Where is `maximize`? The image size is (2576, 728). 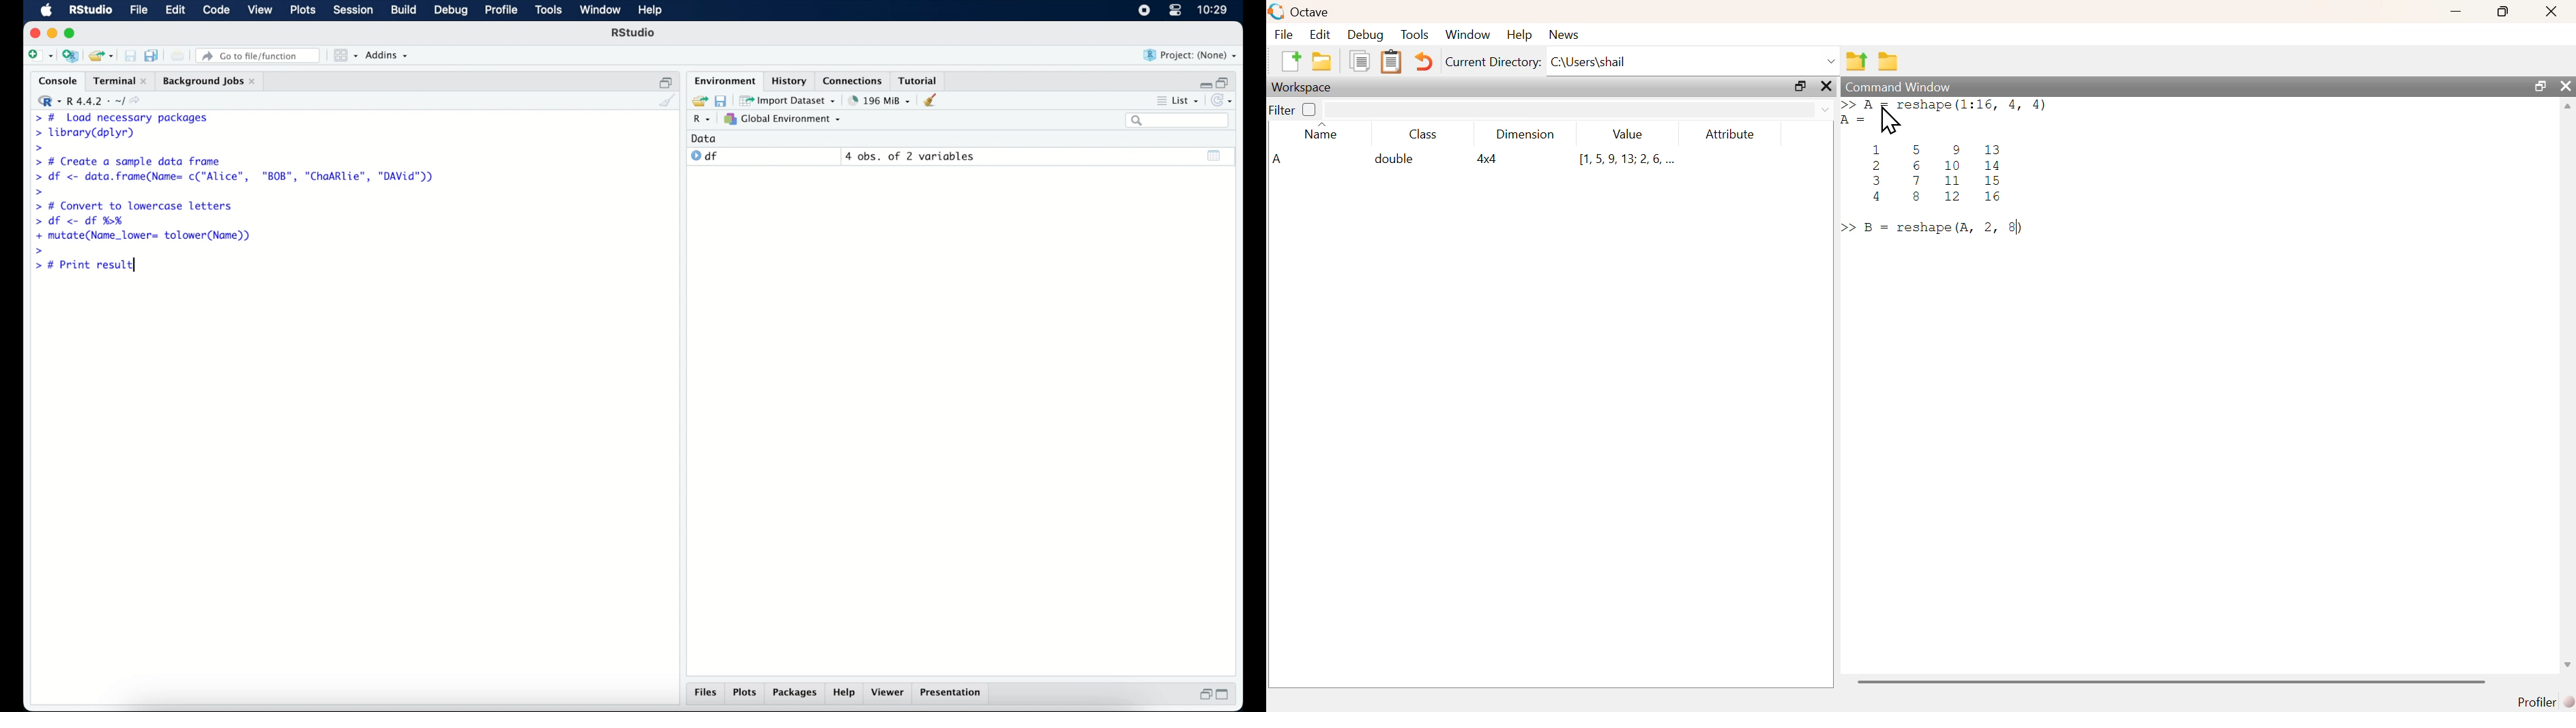
maximize is located at coordinates (2500, 12).